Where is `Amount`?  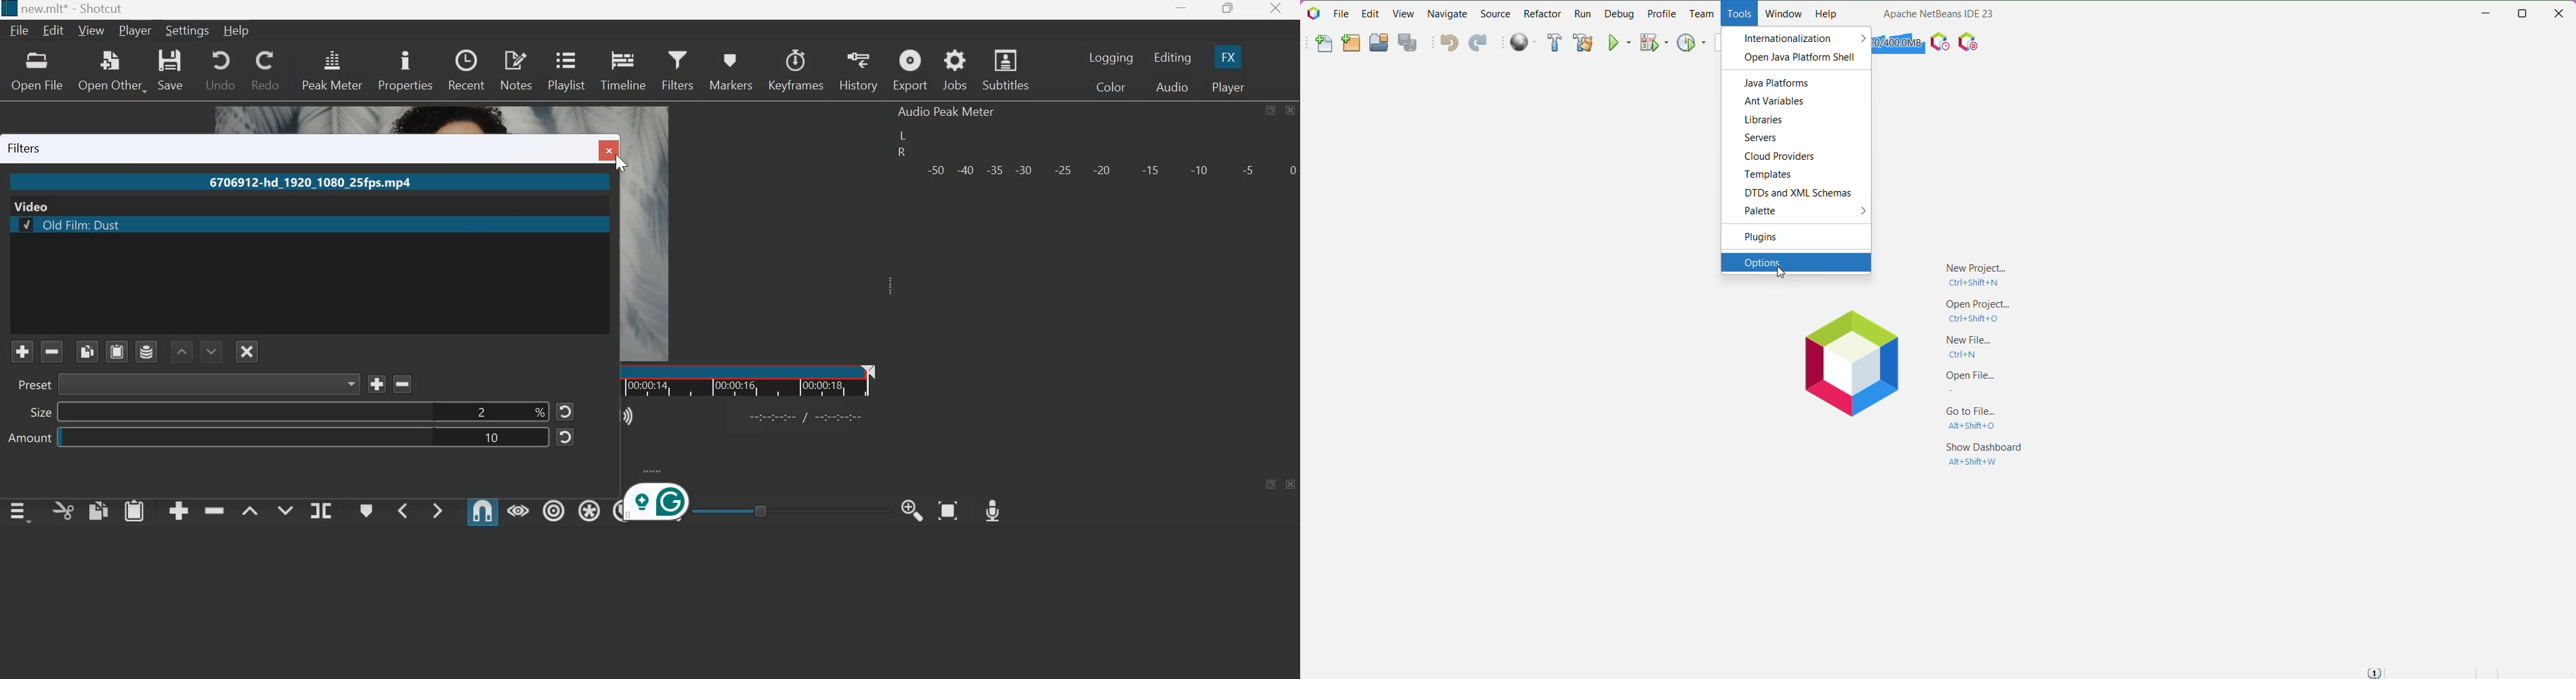 Amount is located at coordinates (28, 440).